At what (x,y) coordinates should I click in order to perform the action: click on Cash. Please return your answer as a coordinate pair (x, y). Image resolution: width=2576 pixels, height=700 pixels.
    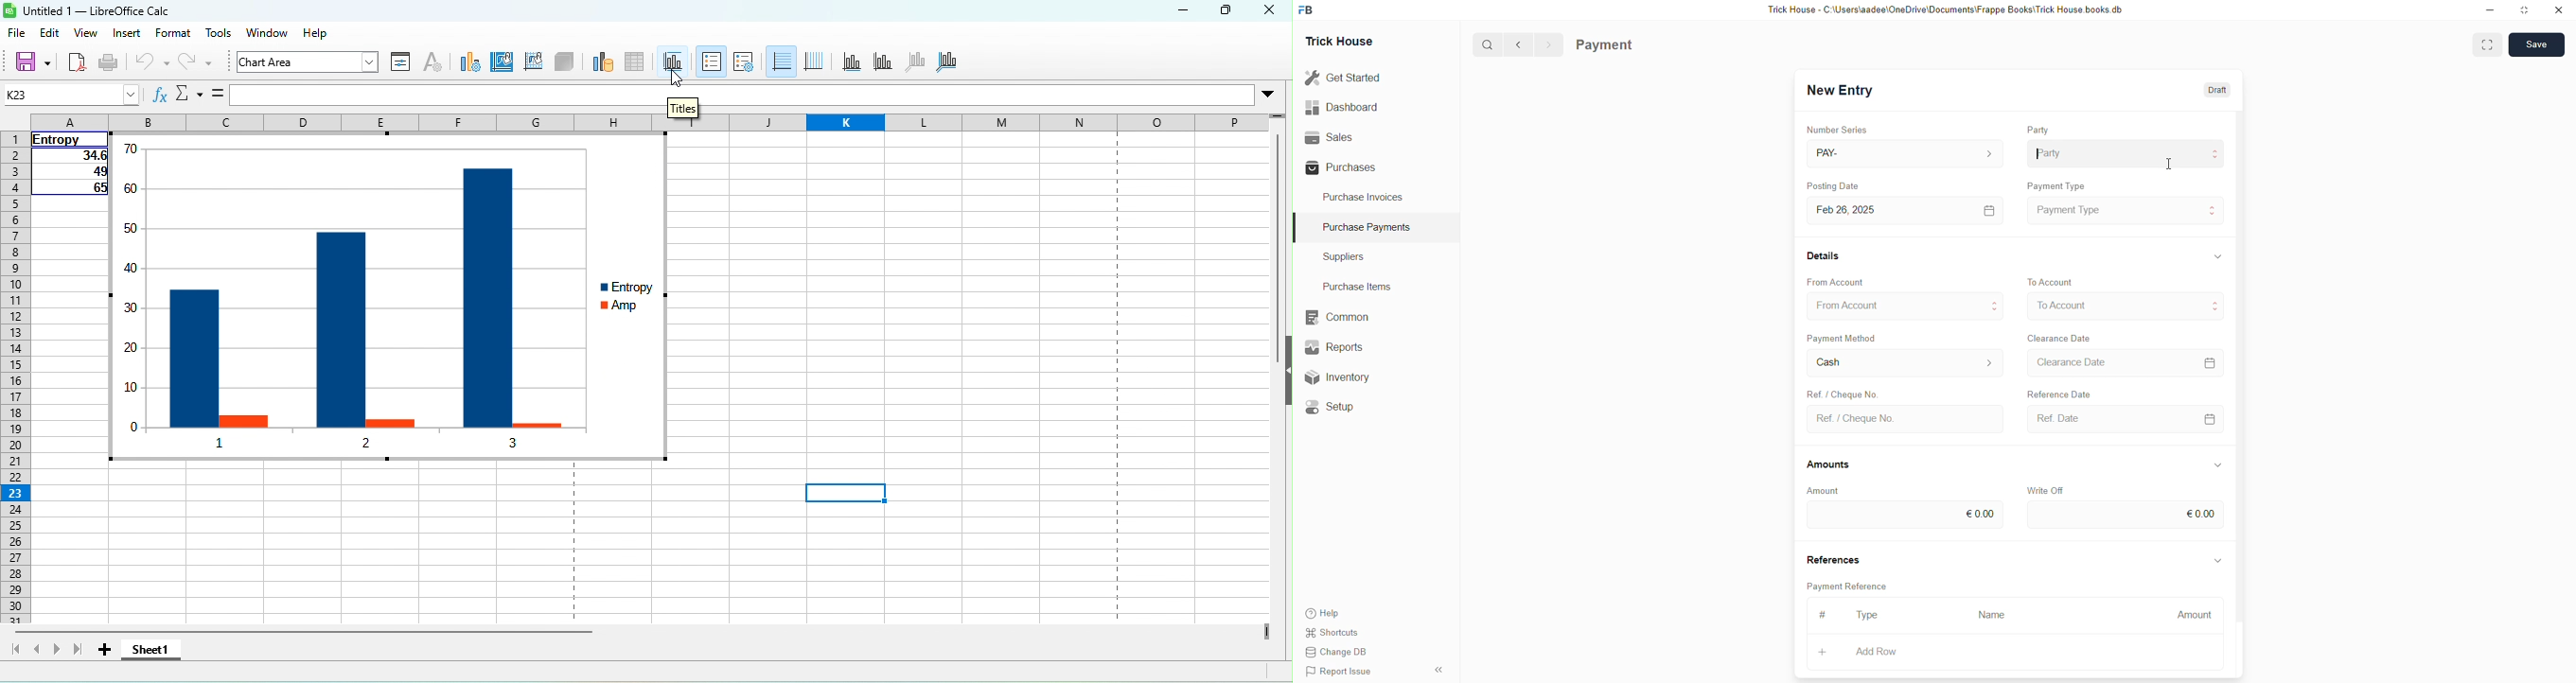
    Looking at the image, I should click on (1903, 364).